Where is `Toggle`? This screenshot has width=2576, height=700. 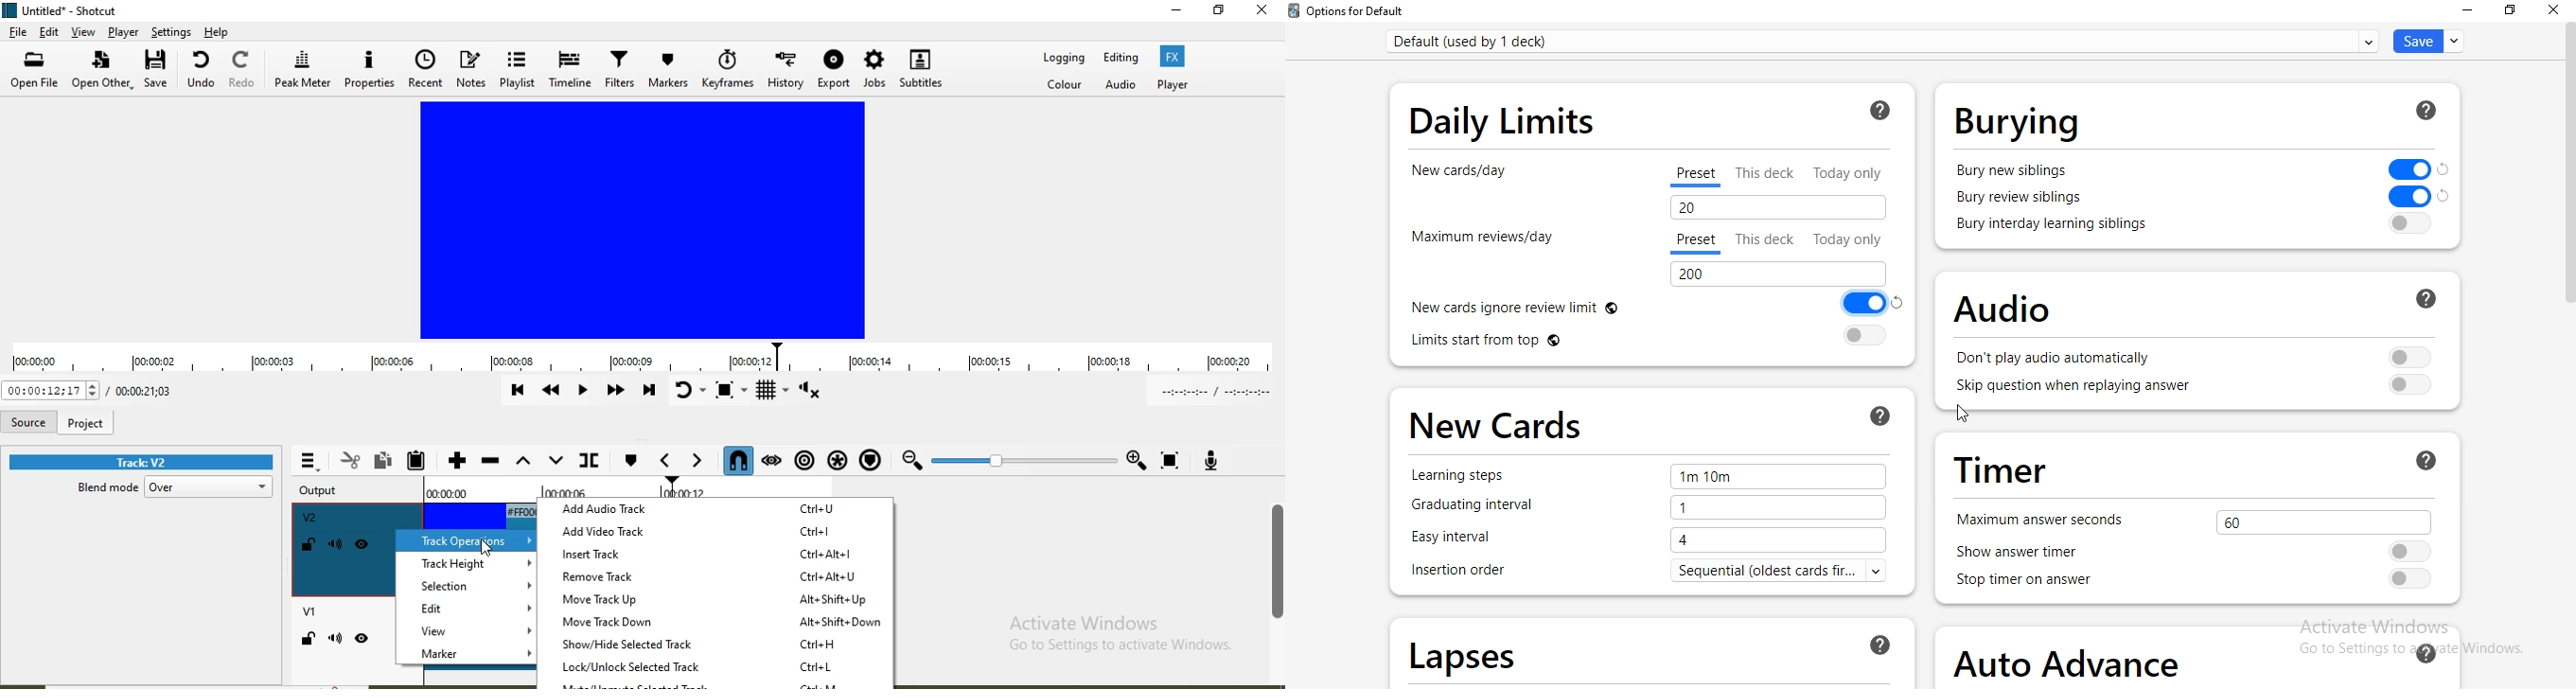
Toggle is located at coordinates (1854, 304).